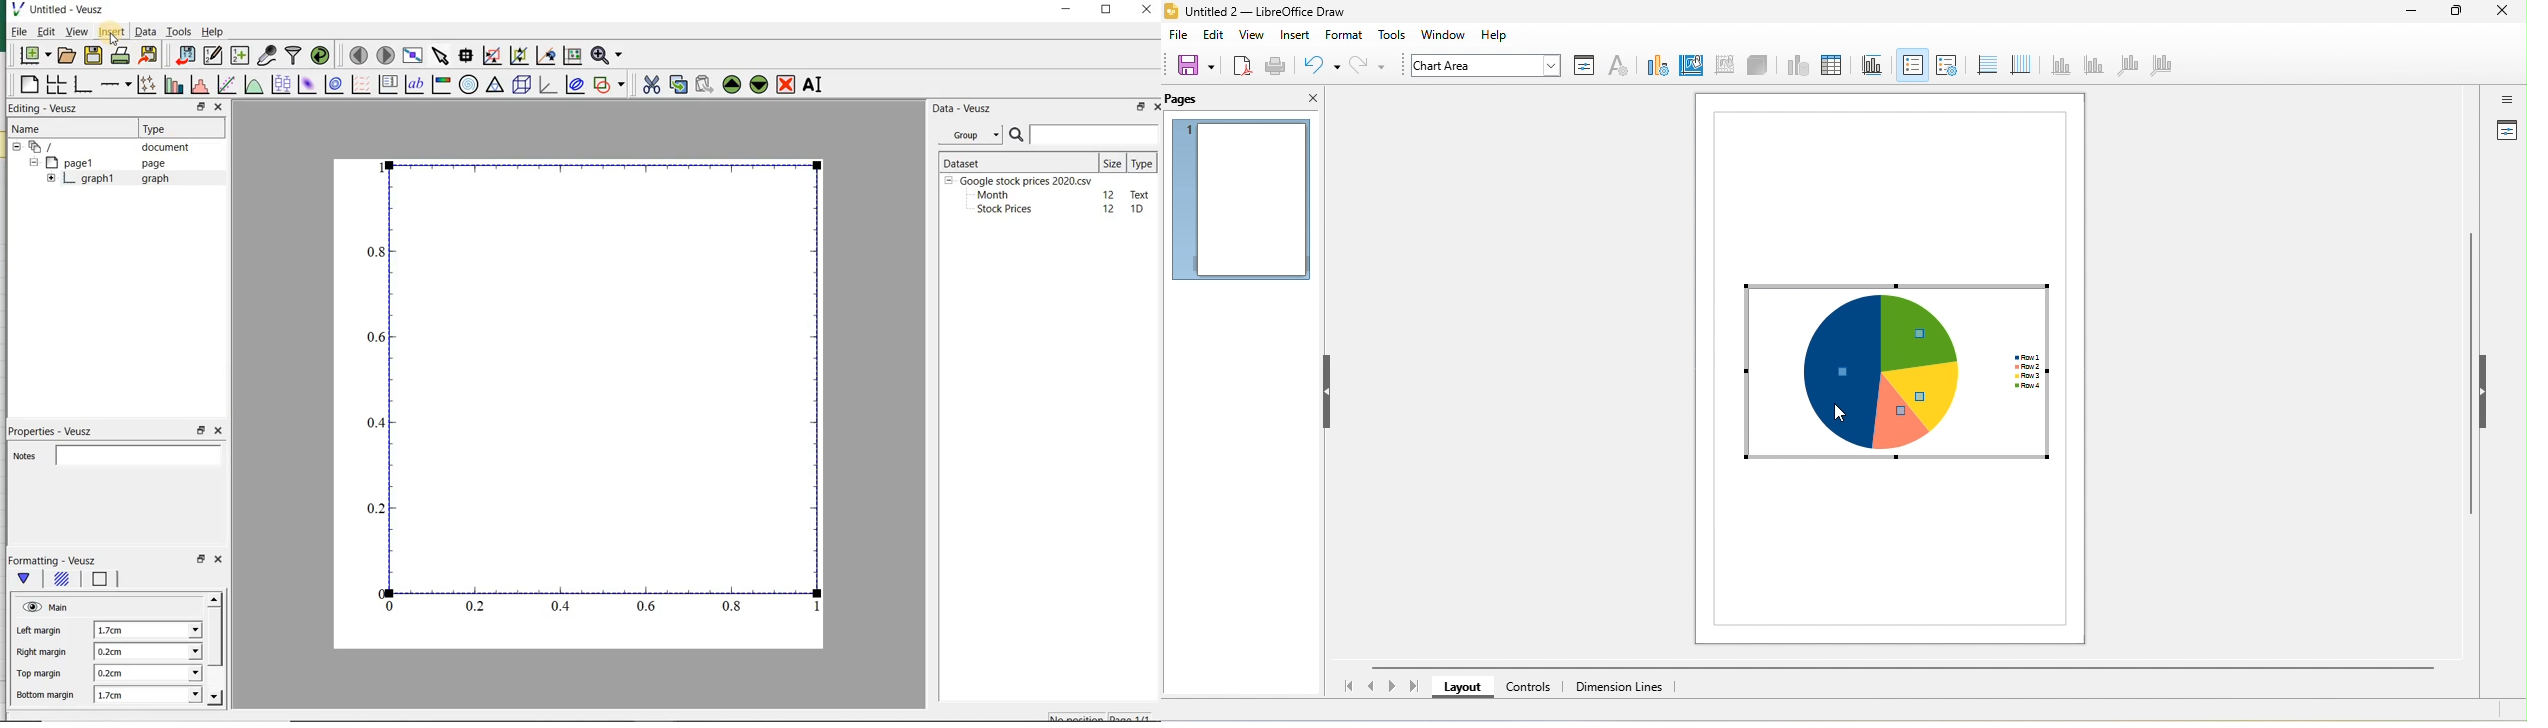 Image resolution: width=2548 pixels, height=728 pixels. Describe the element at coordinates (1374, 684) in the screenshot. I see `previous` at that location.